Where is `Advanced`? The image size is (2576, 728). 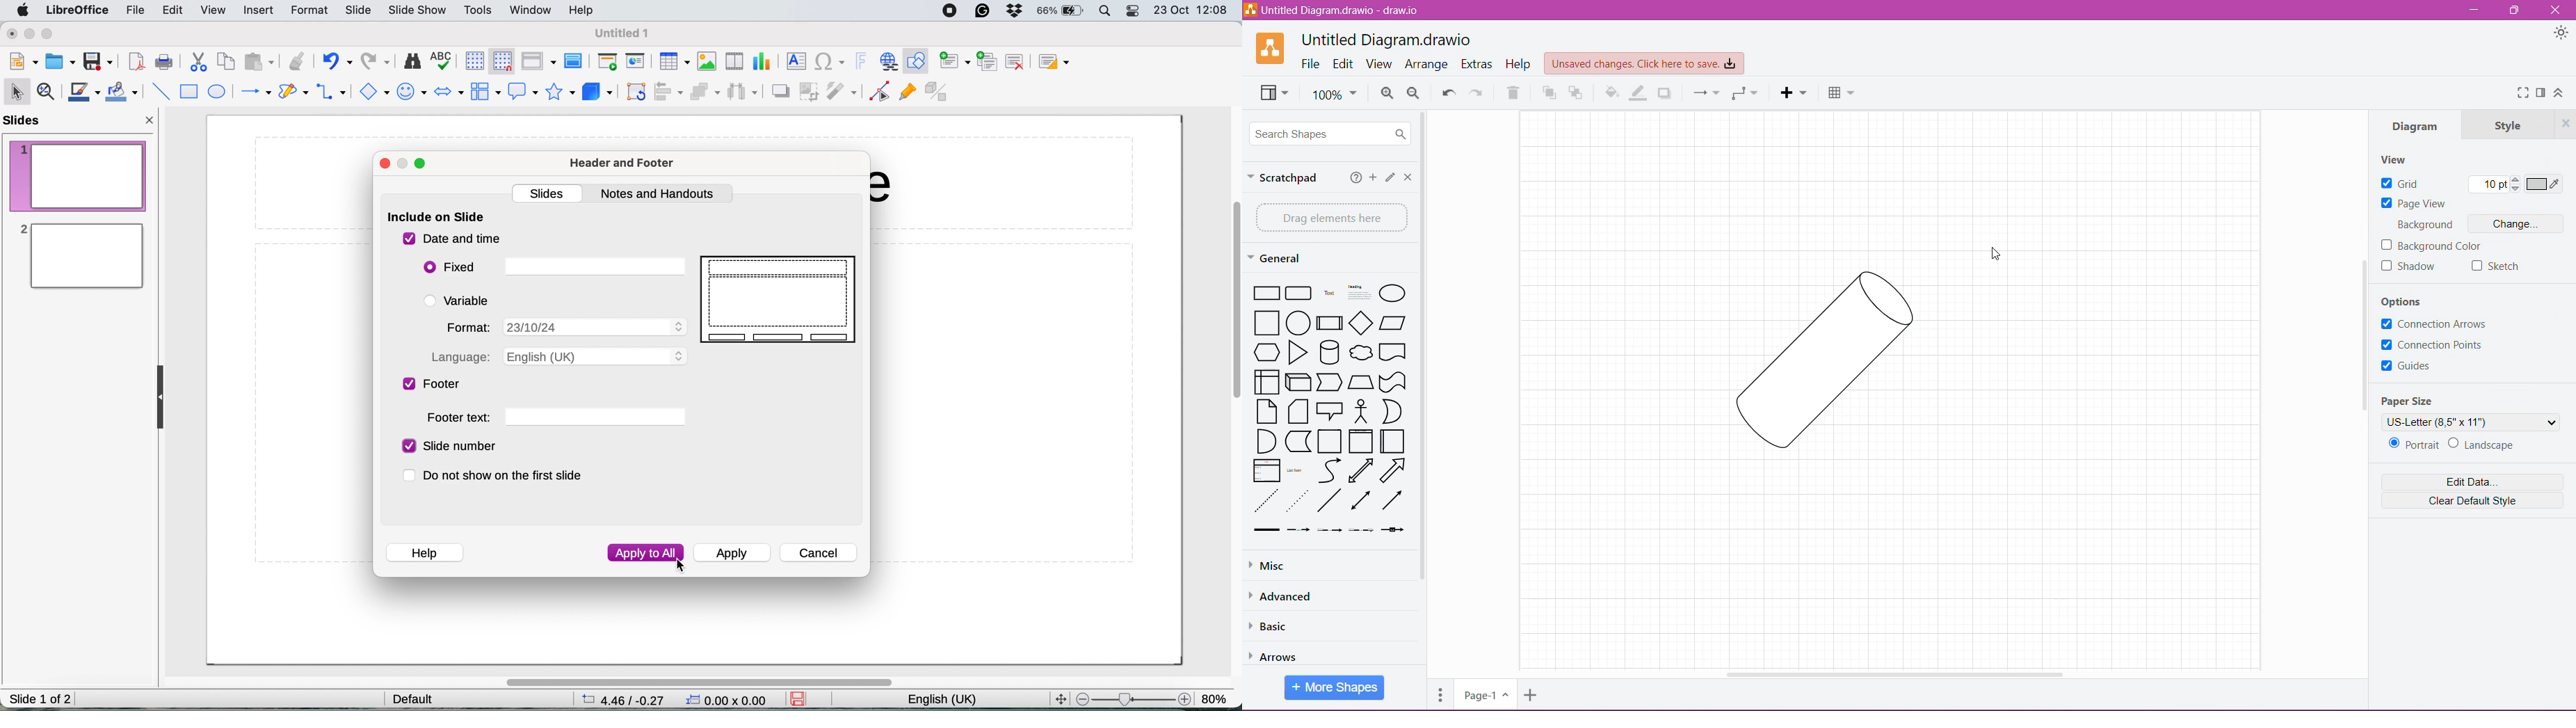
Advanced is located at coordinates (1286, 596).